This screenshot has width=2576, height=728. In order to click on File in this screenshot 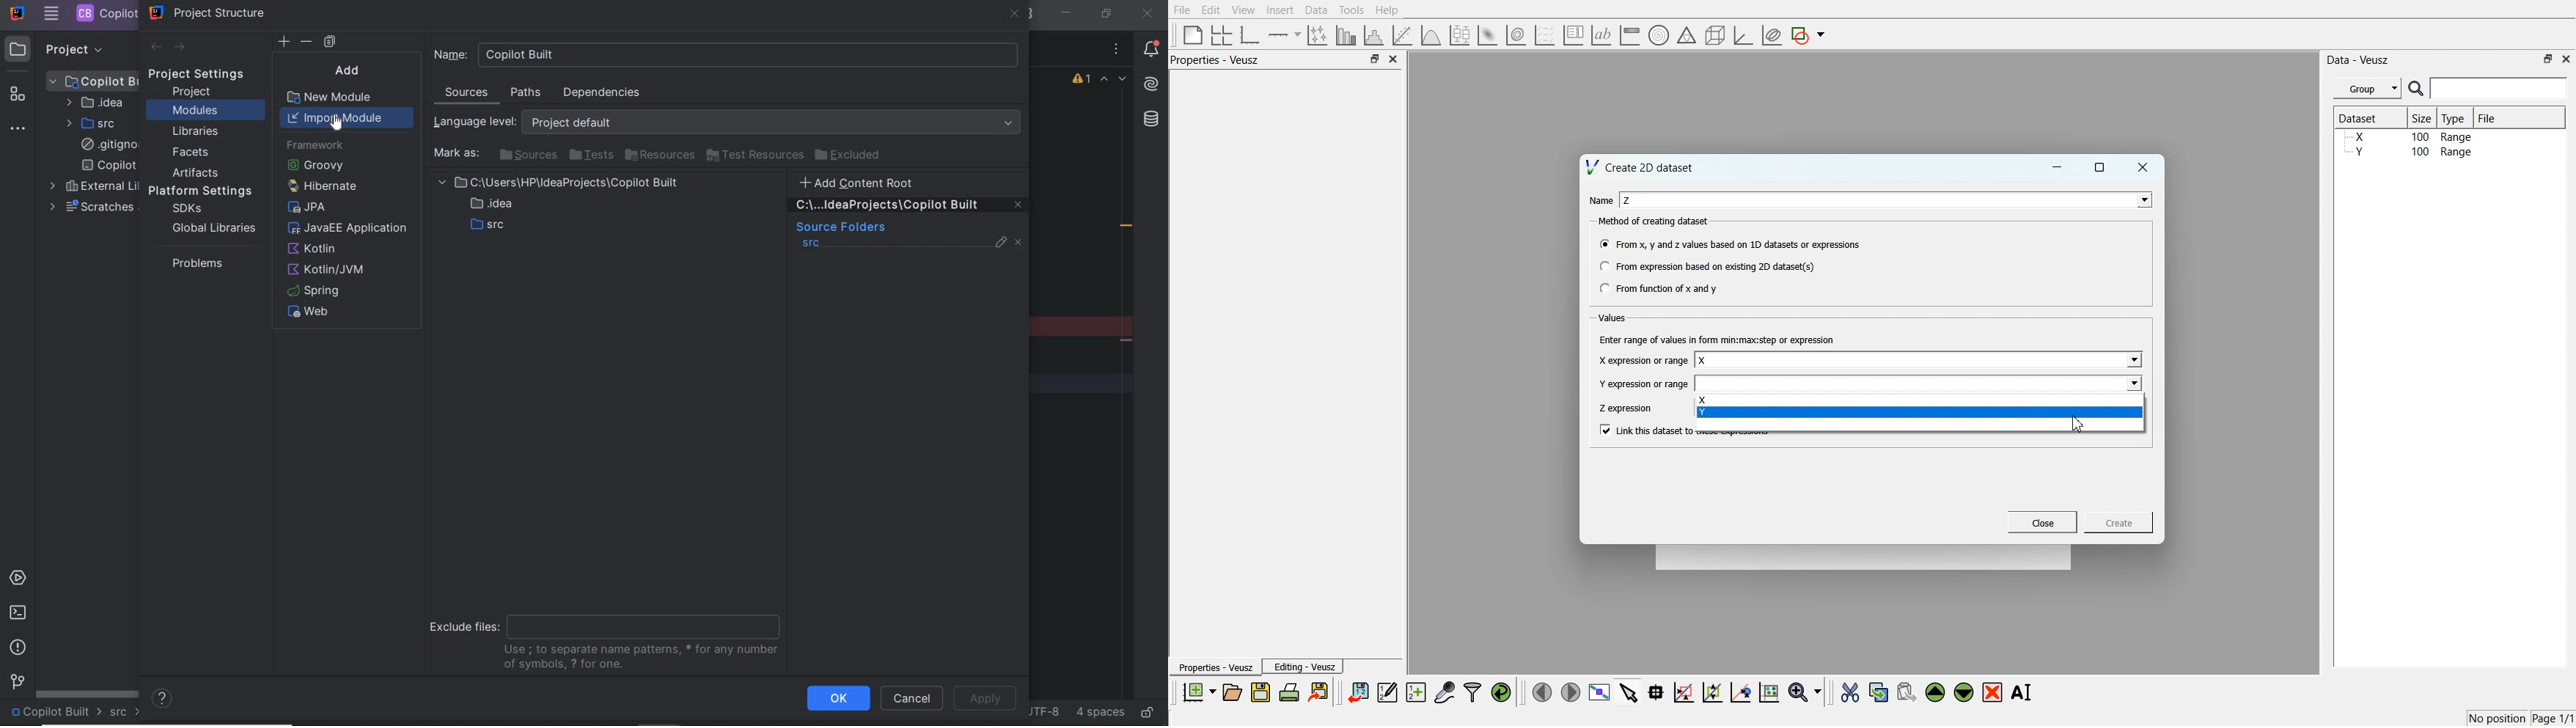, I will do `click(2489, 117)`.